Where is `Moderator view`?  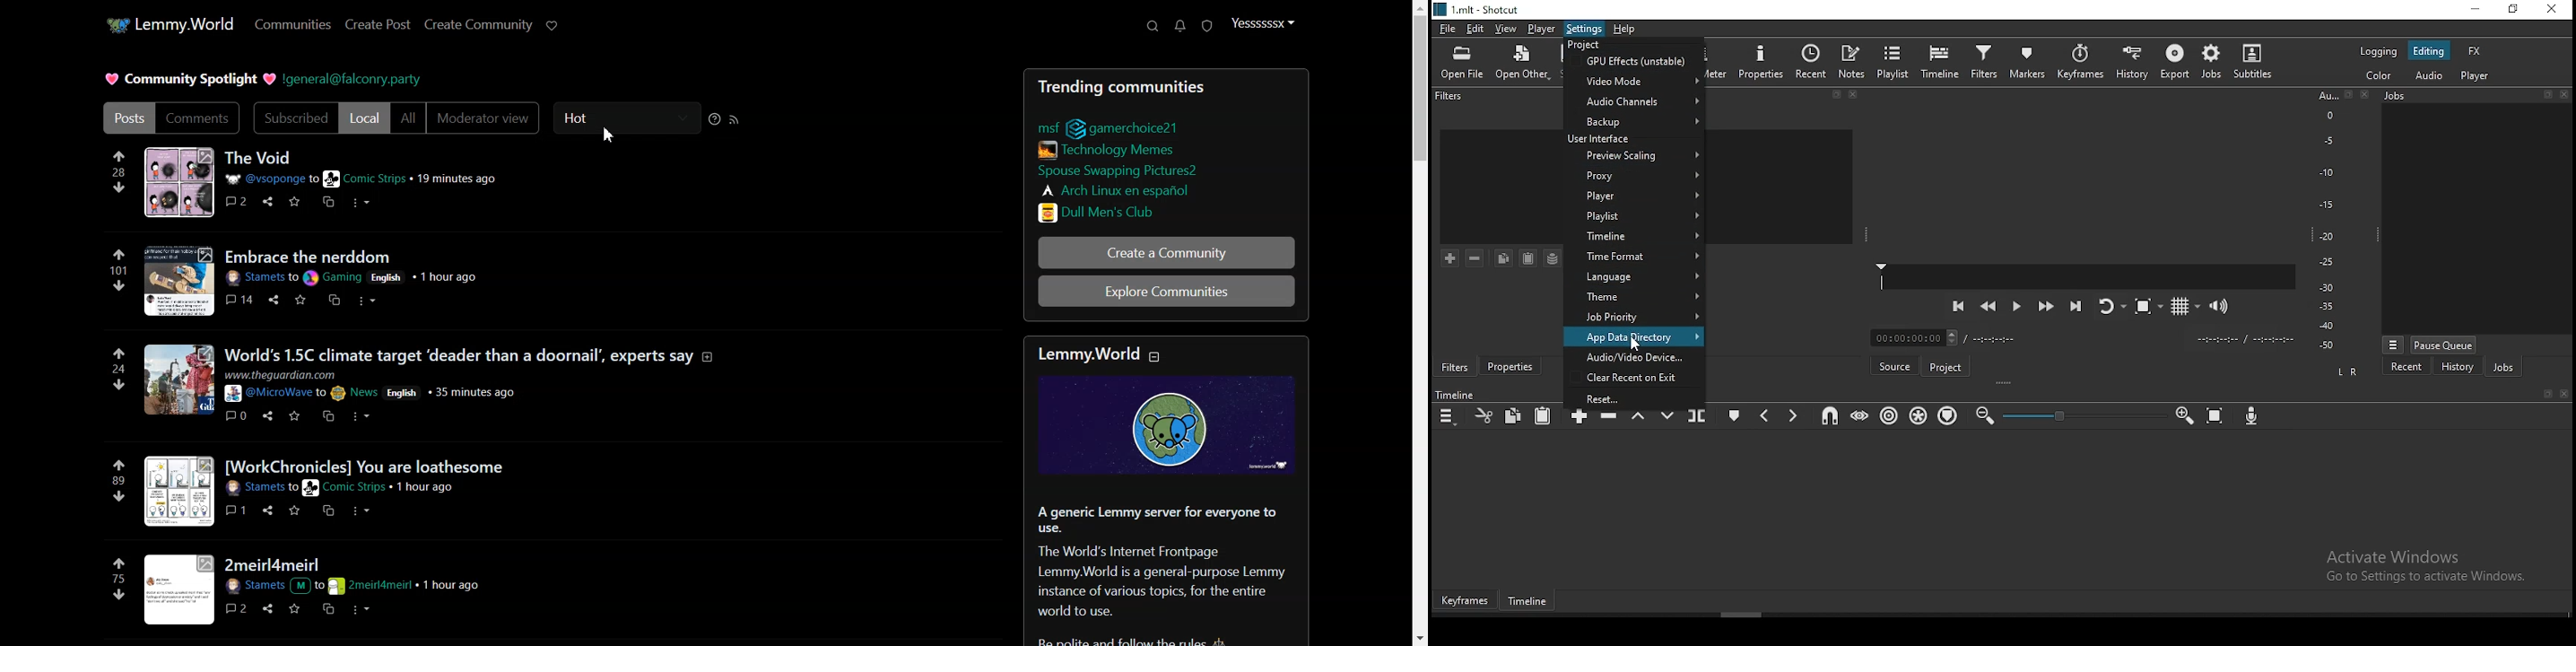 Moderator view is located at coordinates (484, 119).